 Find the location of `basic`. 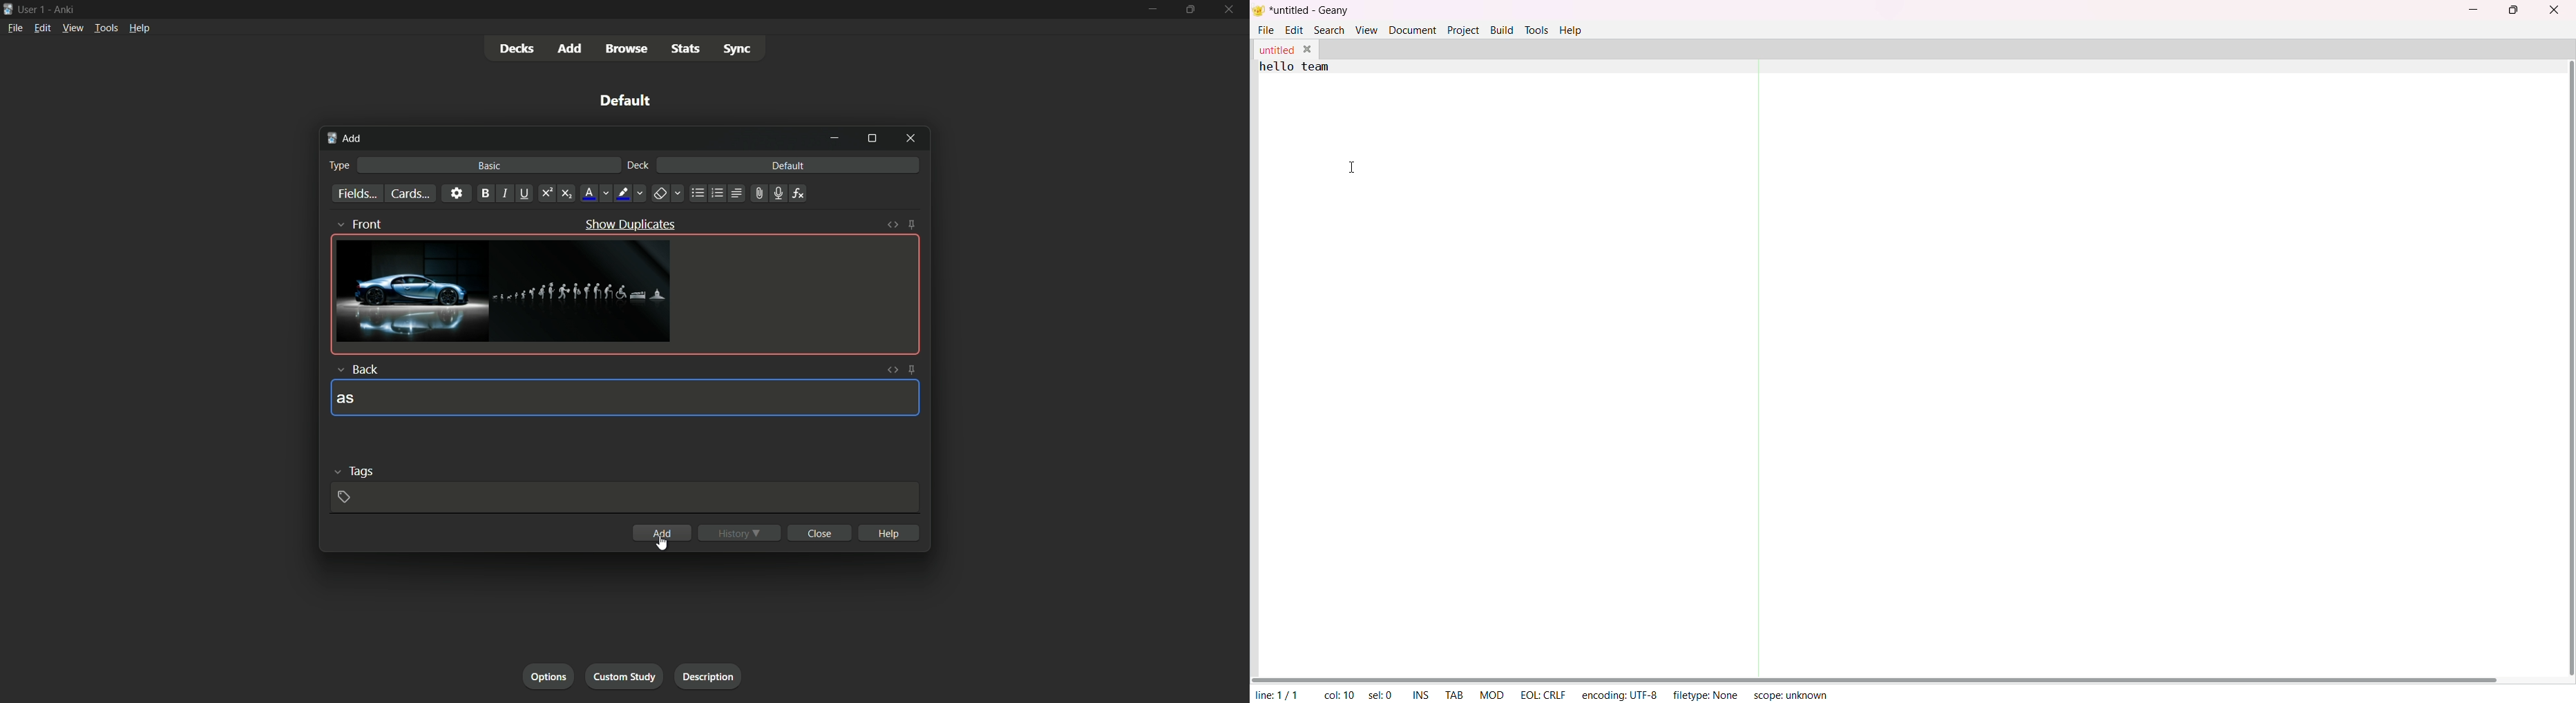

basic is located at coordinates (490, 167).